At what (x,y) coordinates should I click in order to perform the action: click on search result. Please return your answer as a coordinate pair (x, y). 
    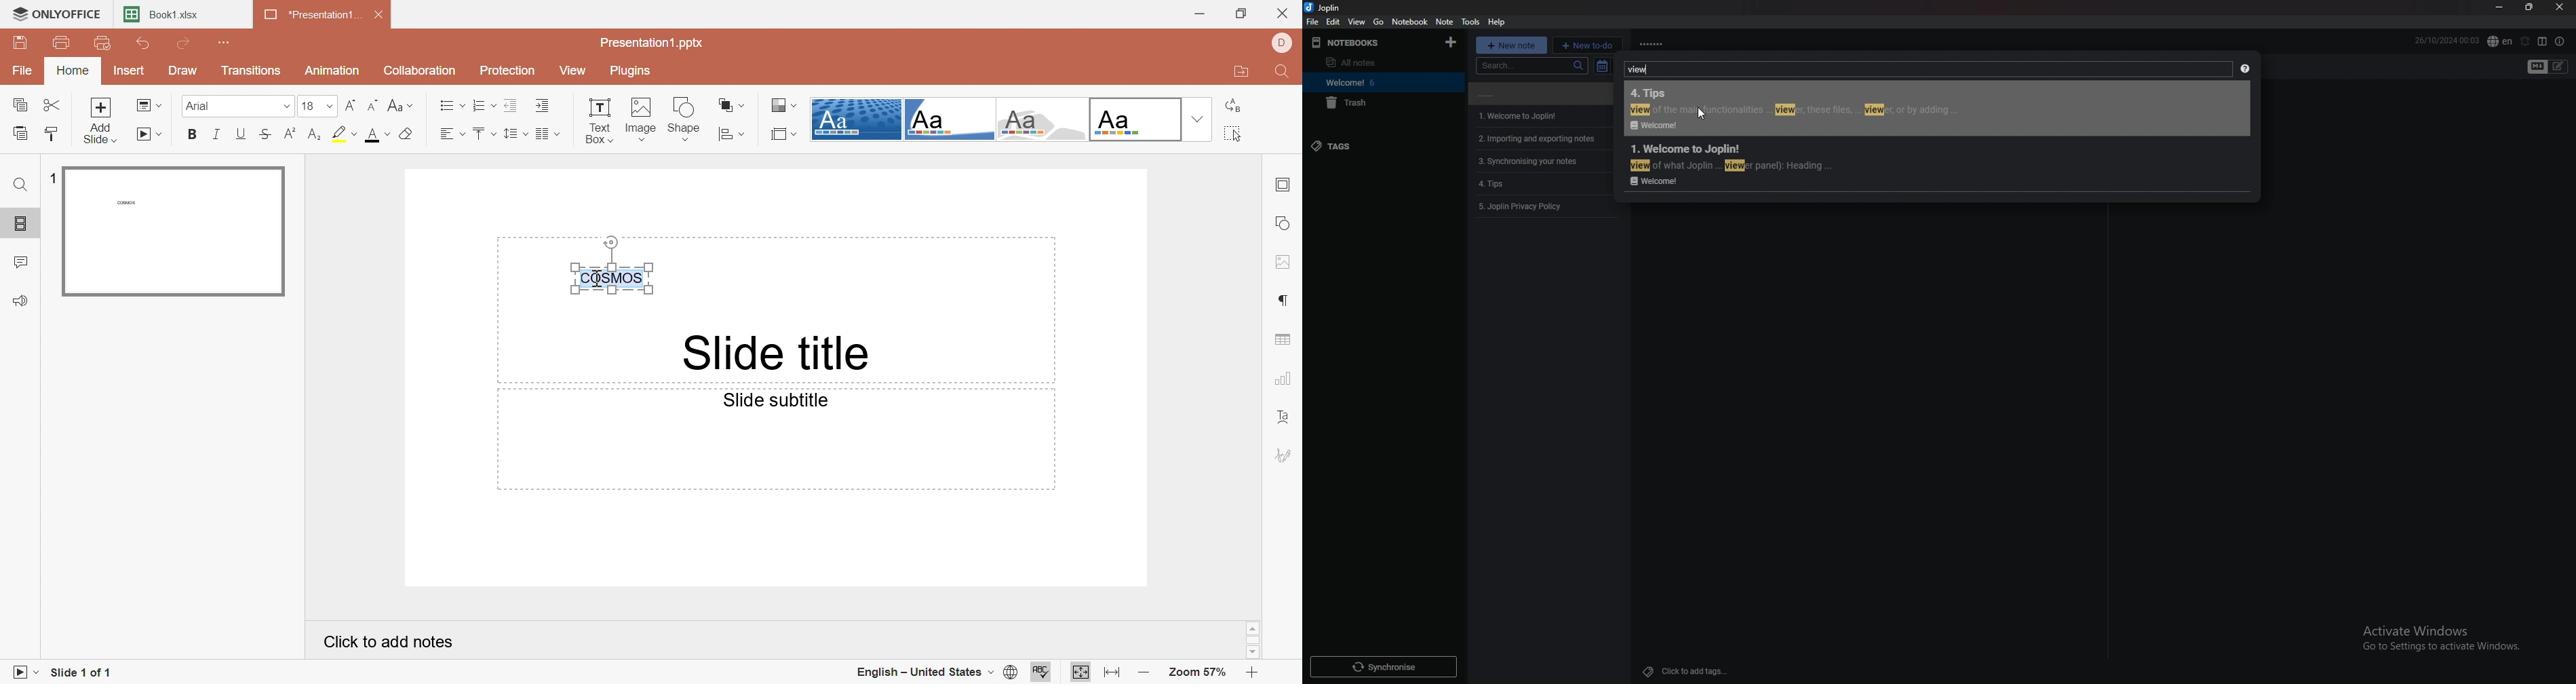
    Looking at the image, I should click on (1935, 108).